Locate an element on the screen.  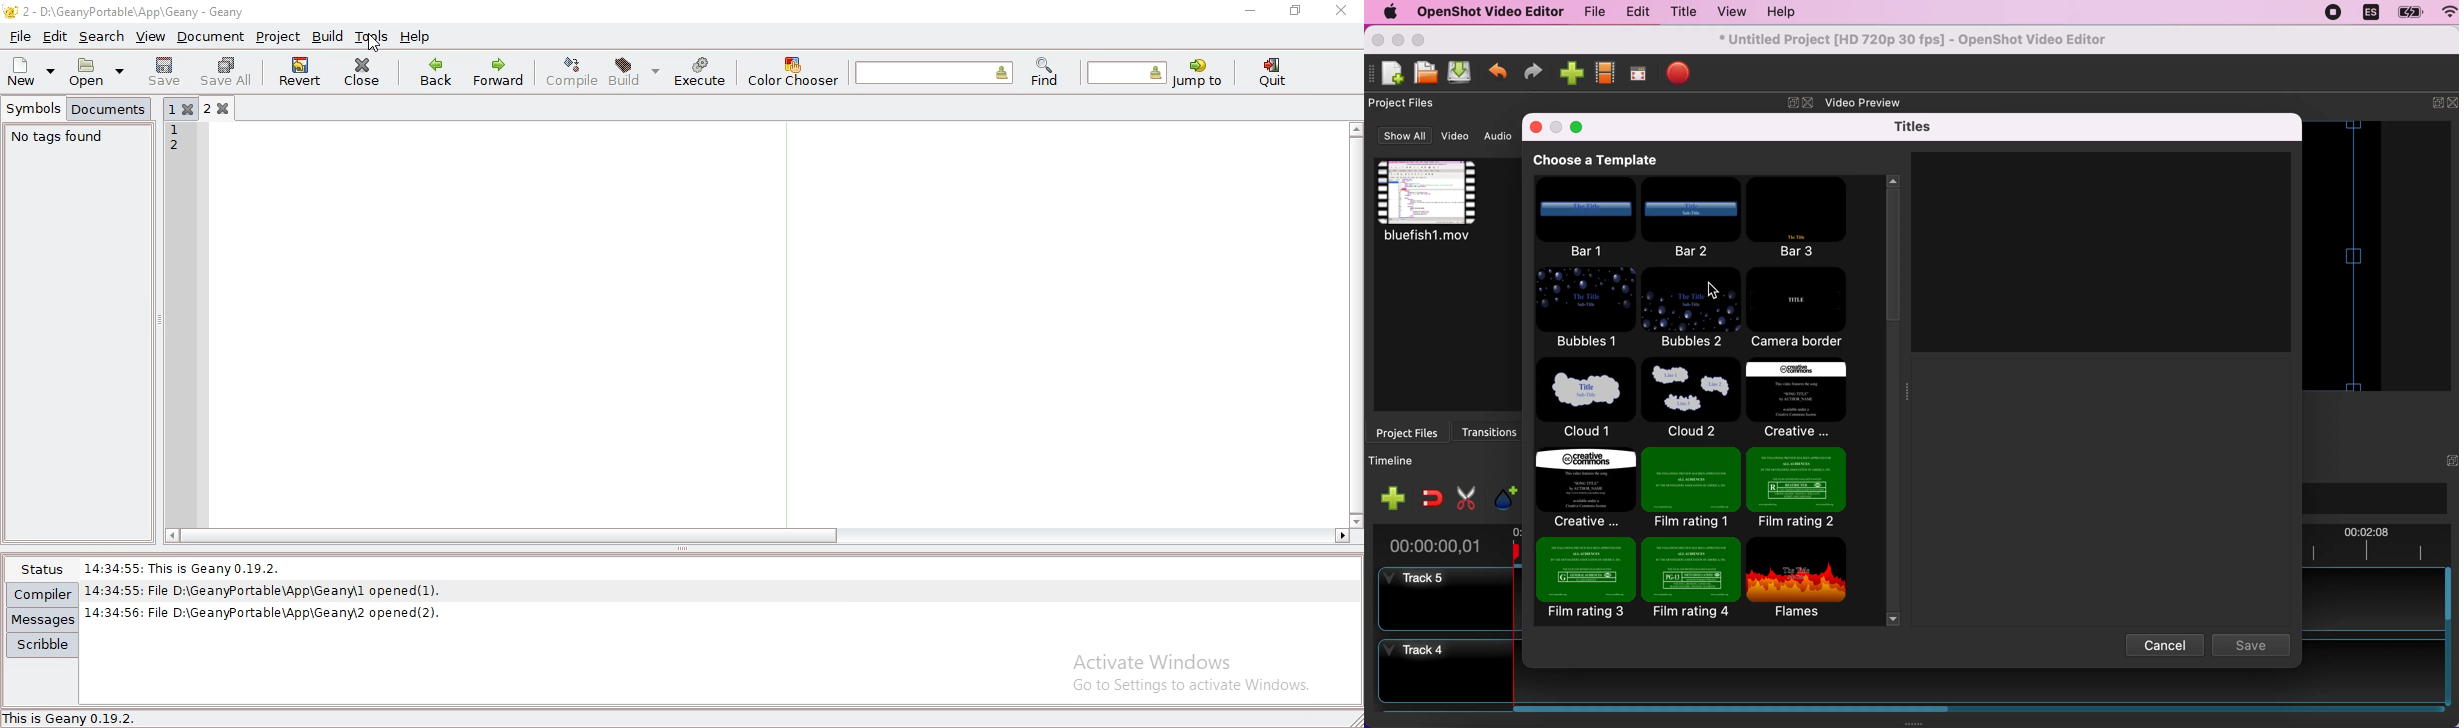
cancel is located at coordinates (2158, 643).